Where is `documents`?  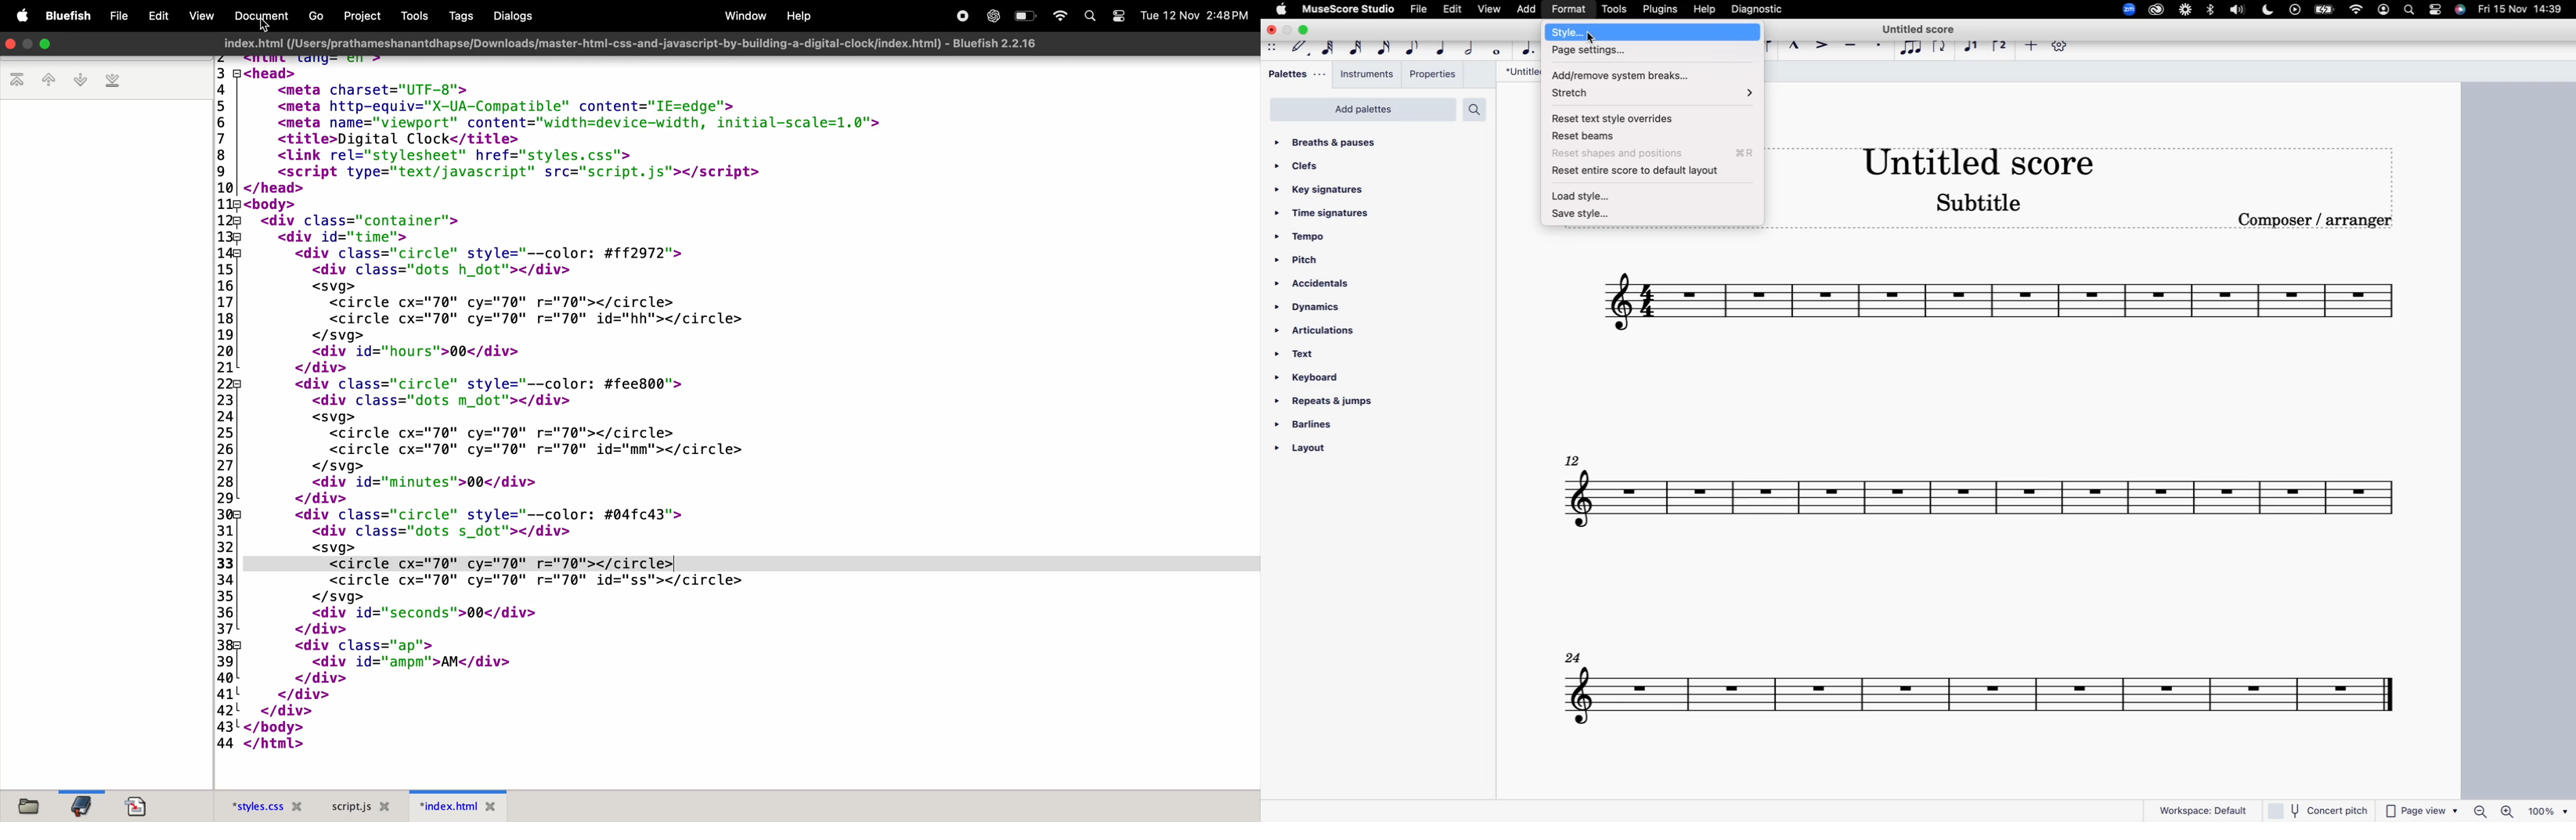 documents is located at coordinates (141, 805).